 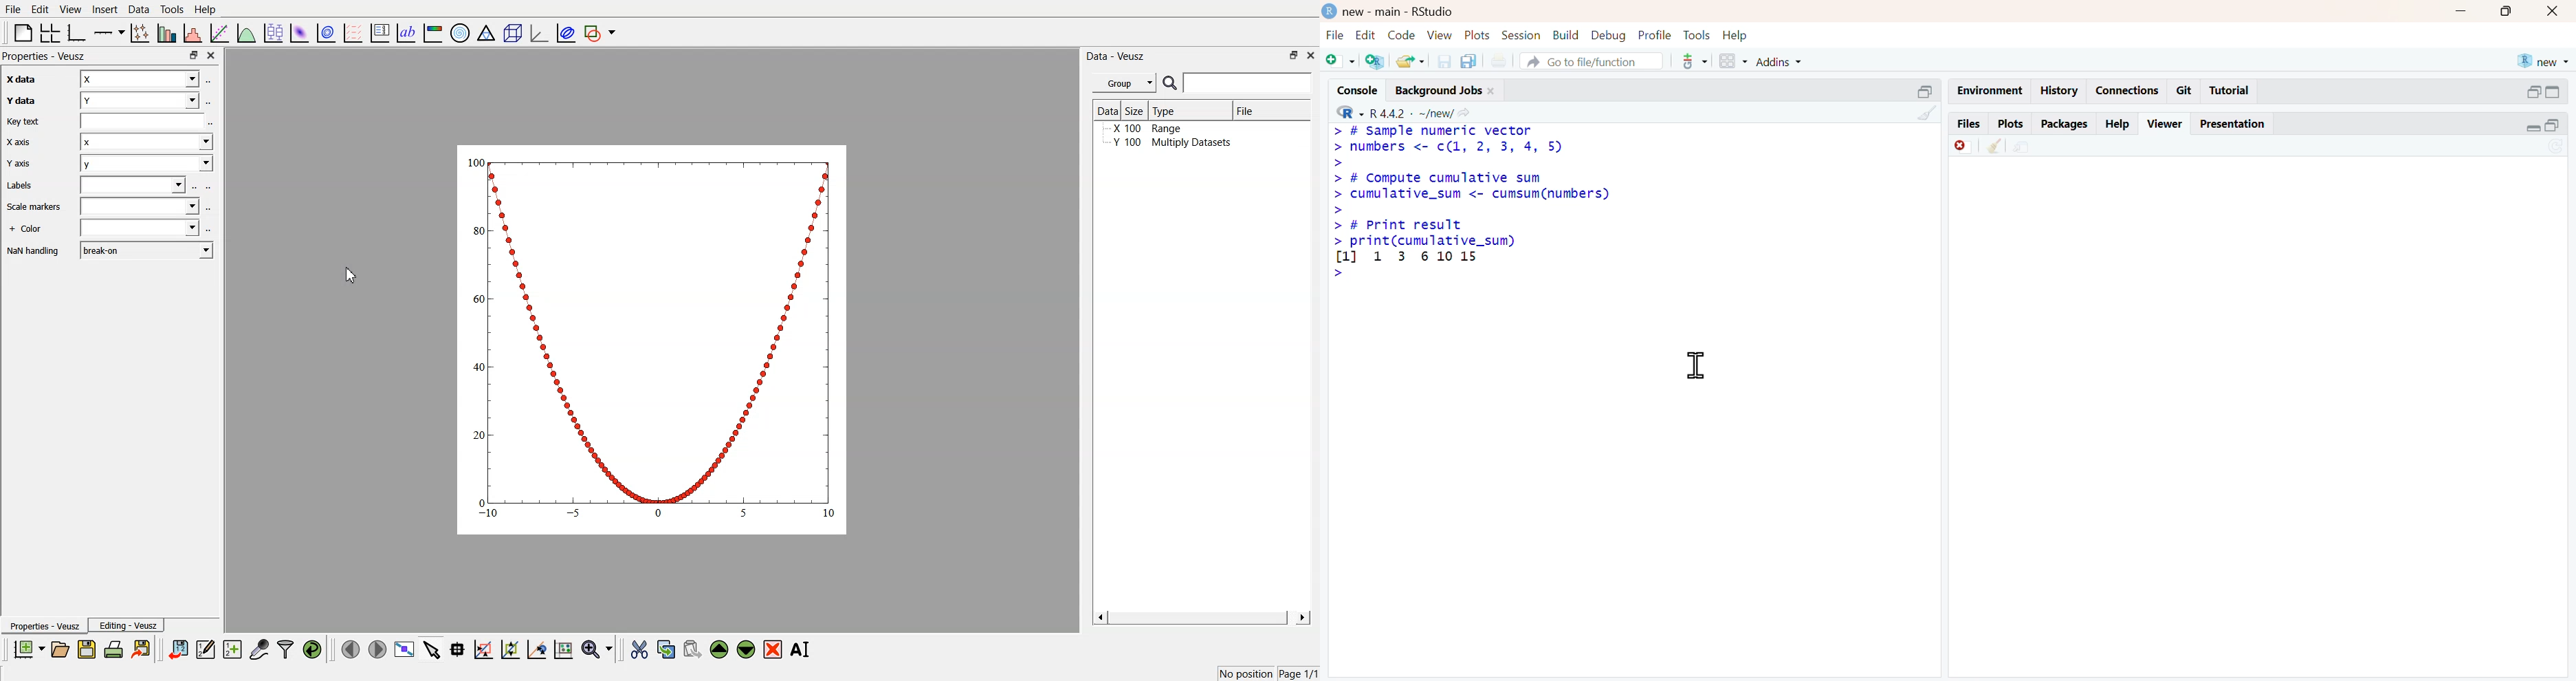 What do you see at coordinates (89, 649) in the screenshot?
I see `save` at bounding box center [89, 649].